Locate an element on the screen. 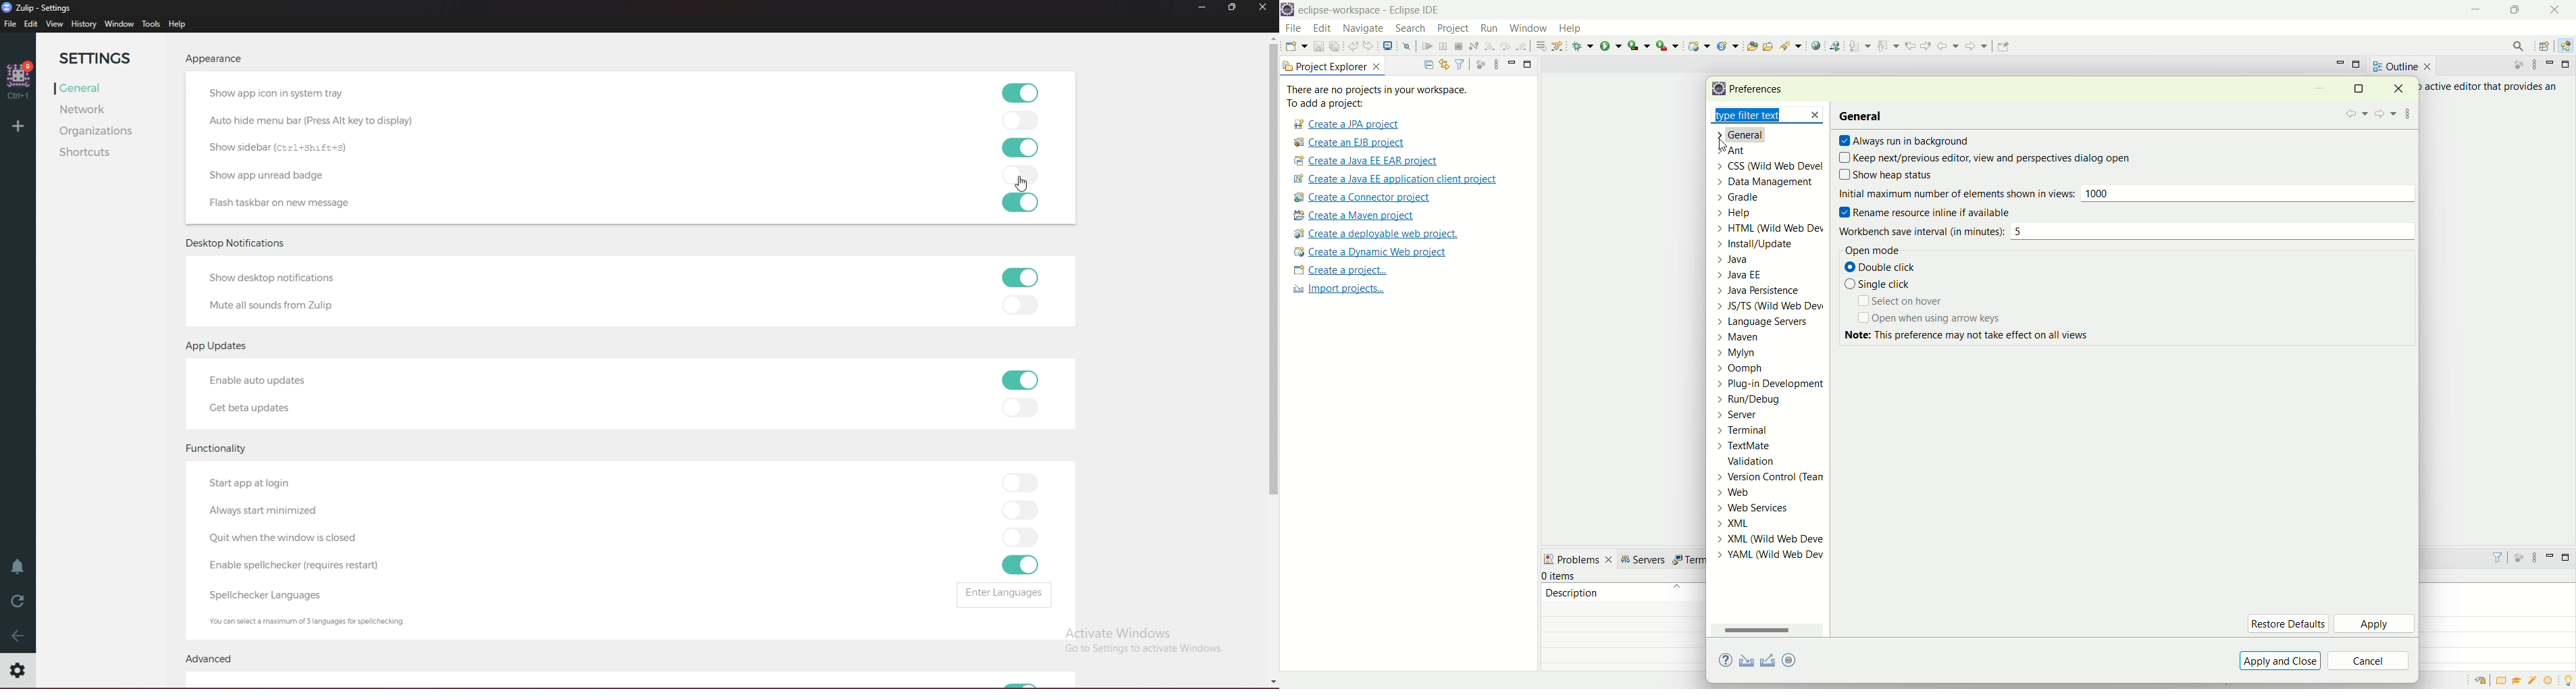 The height and width of the screenshot is (700, 2576). create a maven project is located at coordinates (1358, 216).